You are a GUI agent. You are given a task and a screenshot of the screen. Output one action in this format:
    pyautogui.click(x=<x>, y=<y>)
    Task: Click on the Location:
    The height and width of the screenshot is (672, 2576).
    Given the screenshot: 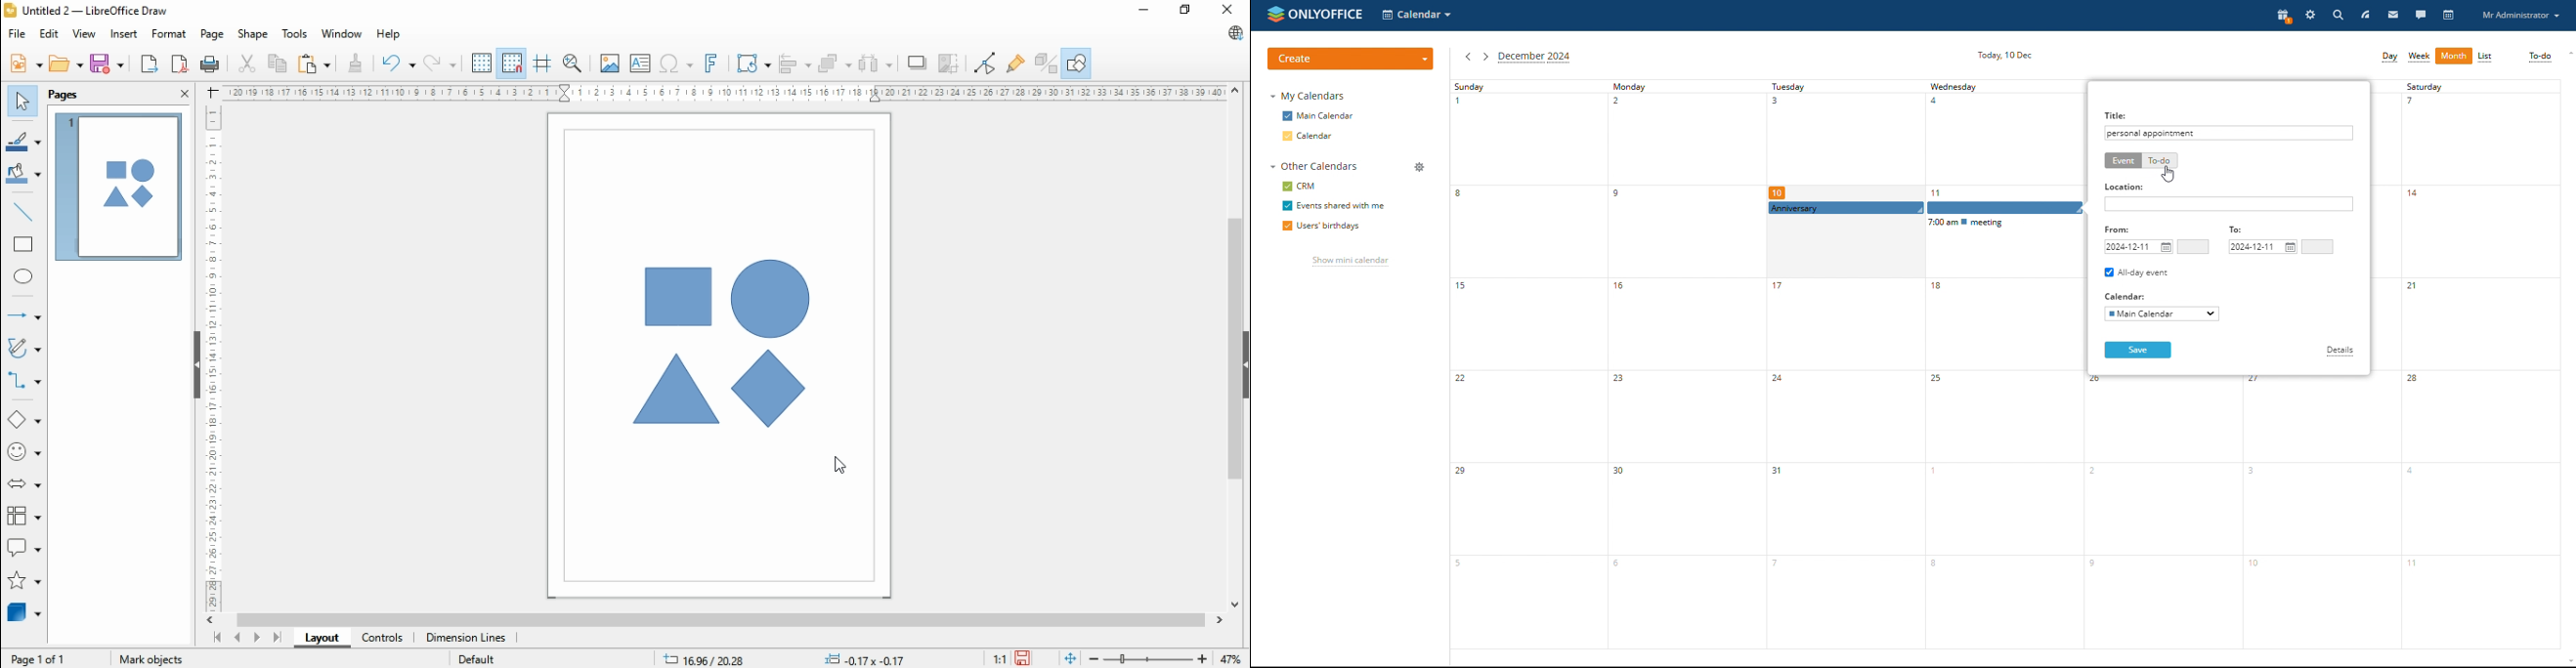 What is the action you would take?
    pyautogui.click(x=2126, y=187)
    